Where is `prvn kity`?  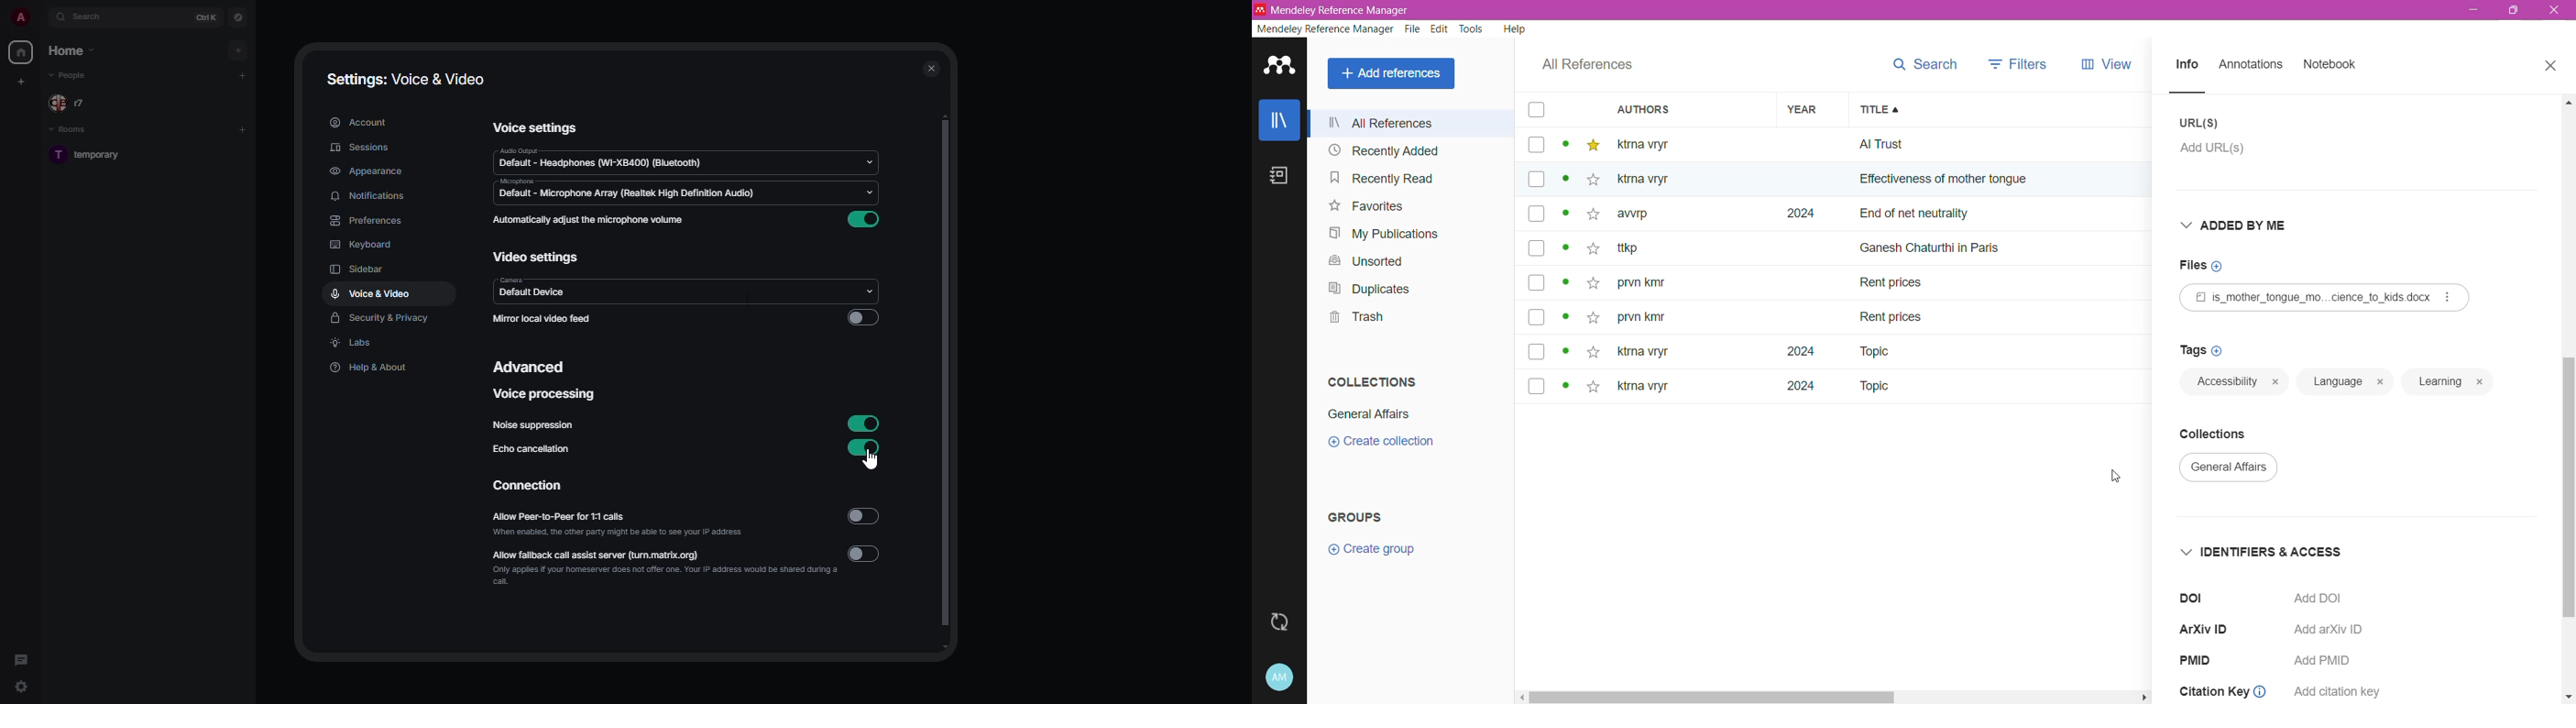
prvn kity is located at coordinates (1642, 319).